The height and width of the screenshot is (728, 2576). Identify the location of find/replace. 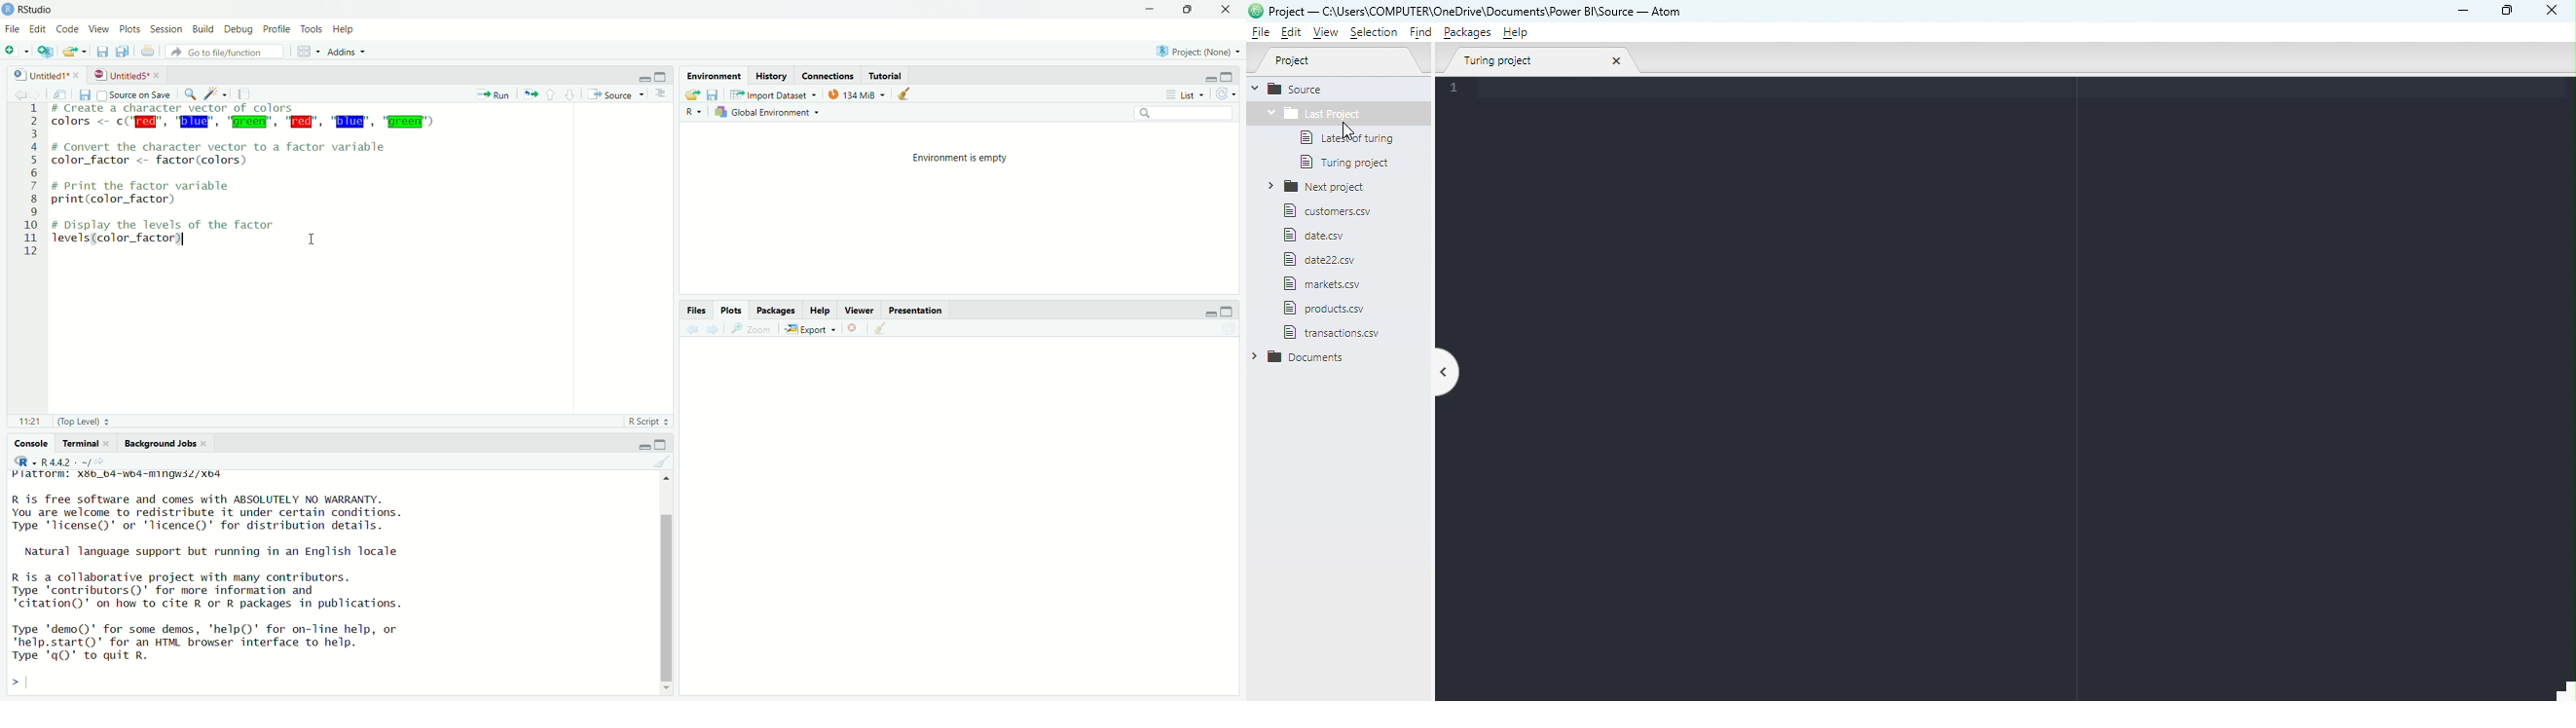
(190, 95).